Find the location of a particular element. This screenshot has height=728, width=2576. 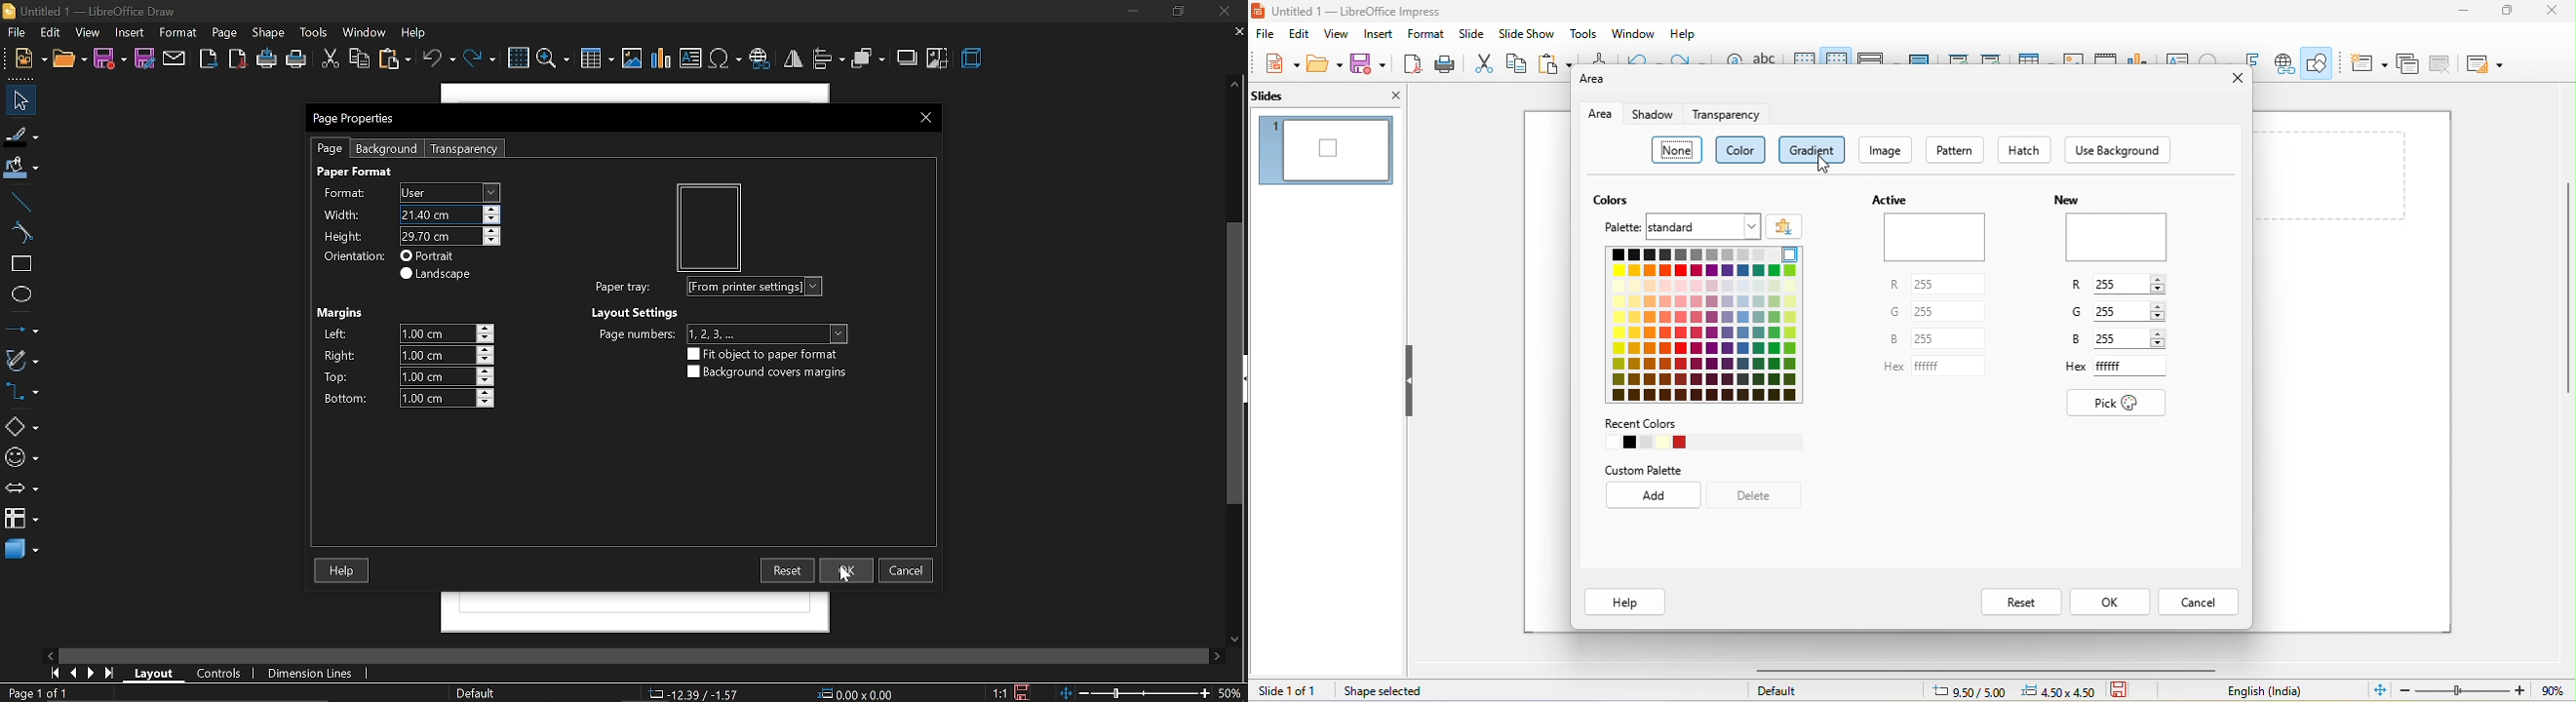

gradient is located at coordinates (1813, 150).